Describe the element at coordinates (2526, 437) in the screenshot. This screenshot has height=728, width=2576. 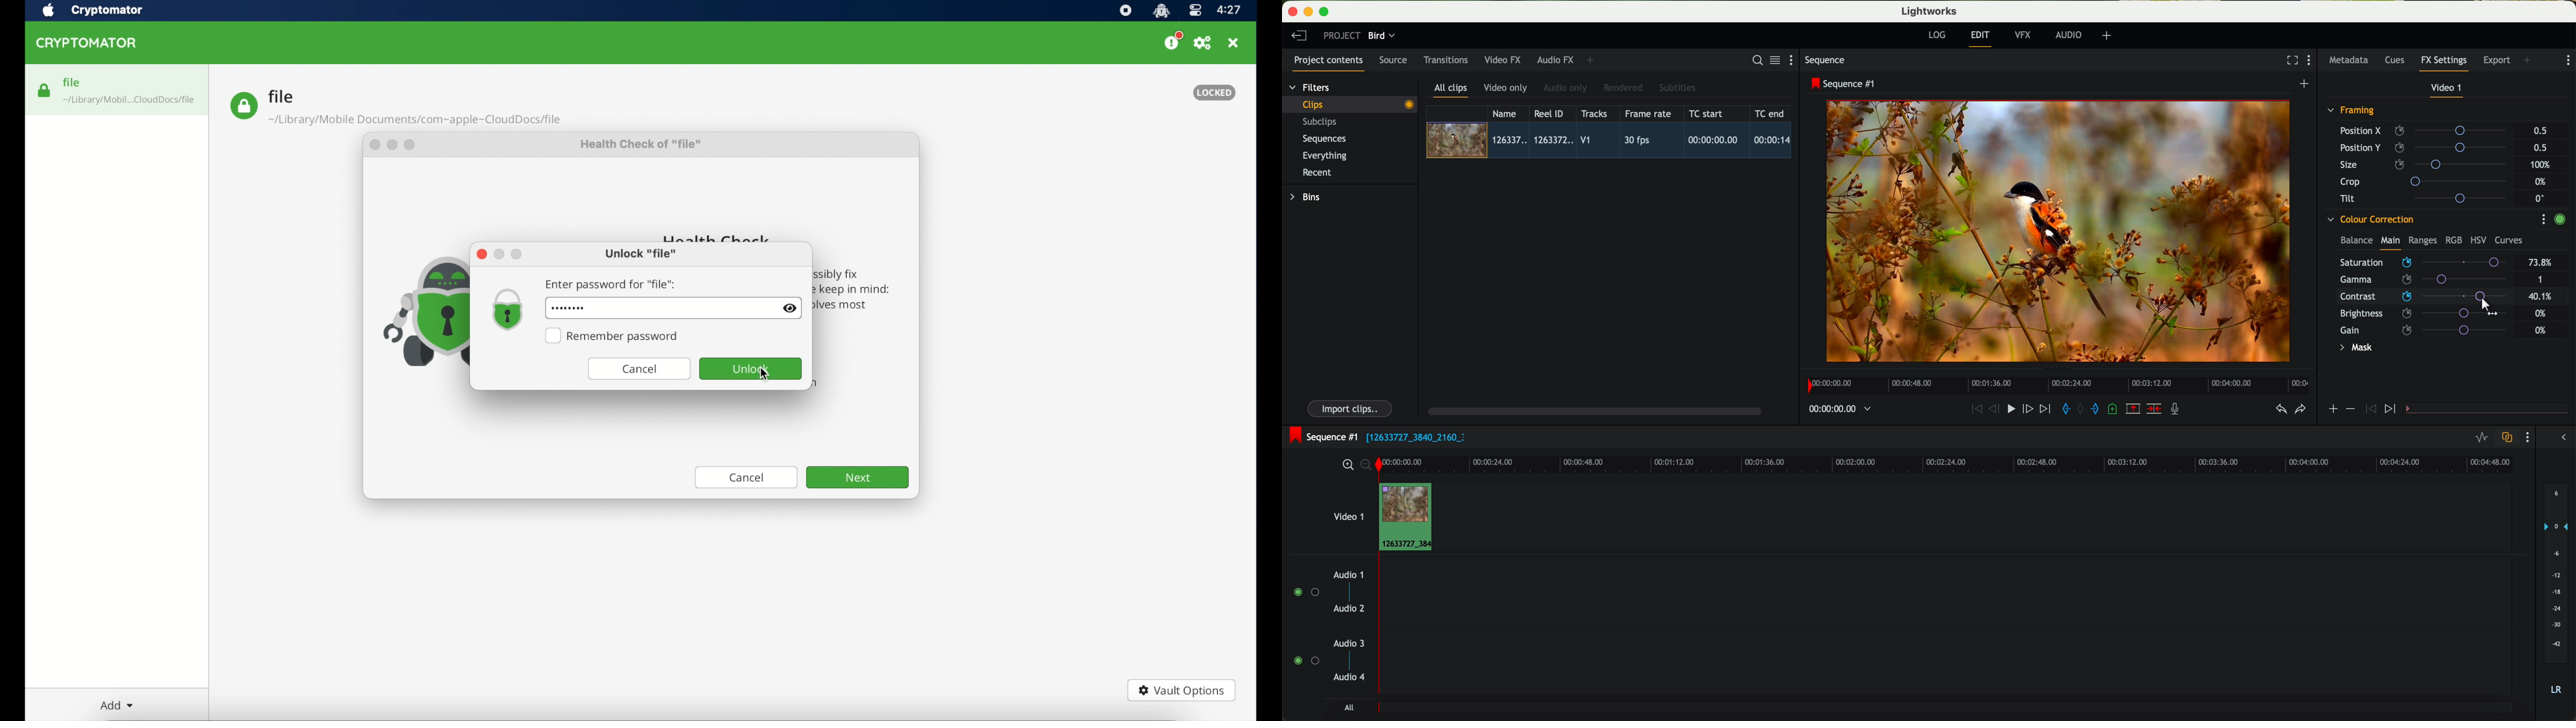
I see `show settings menu` at that location.